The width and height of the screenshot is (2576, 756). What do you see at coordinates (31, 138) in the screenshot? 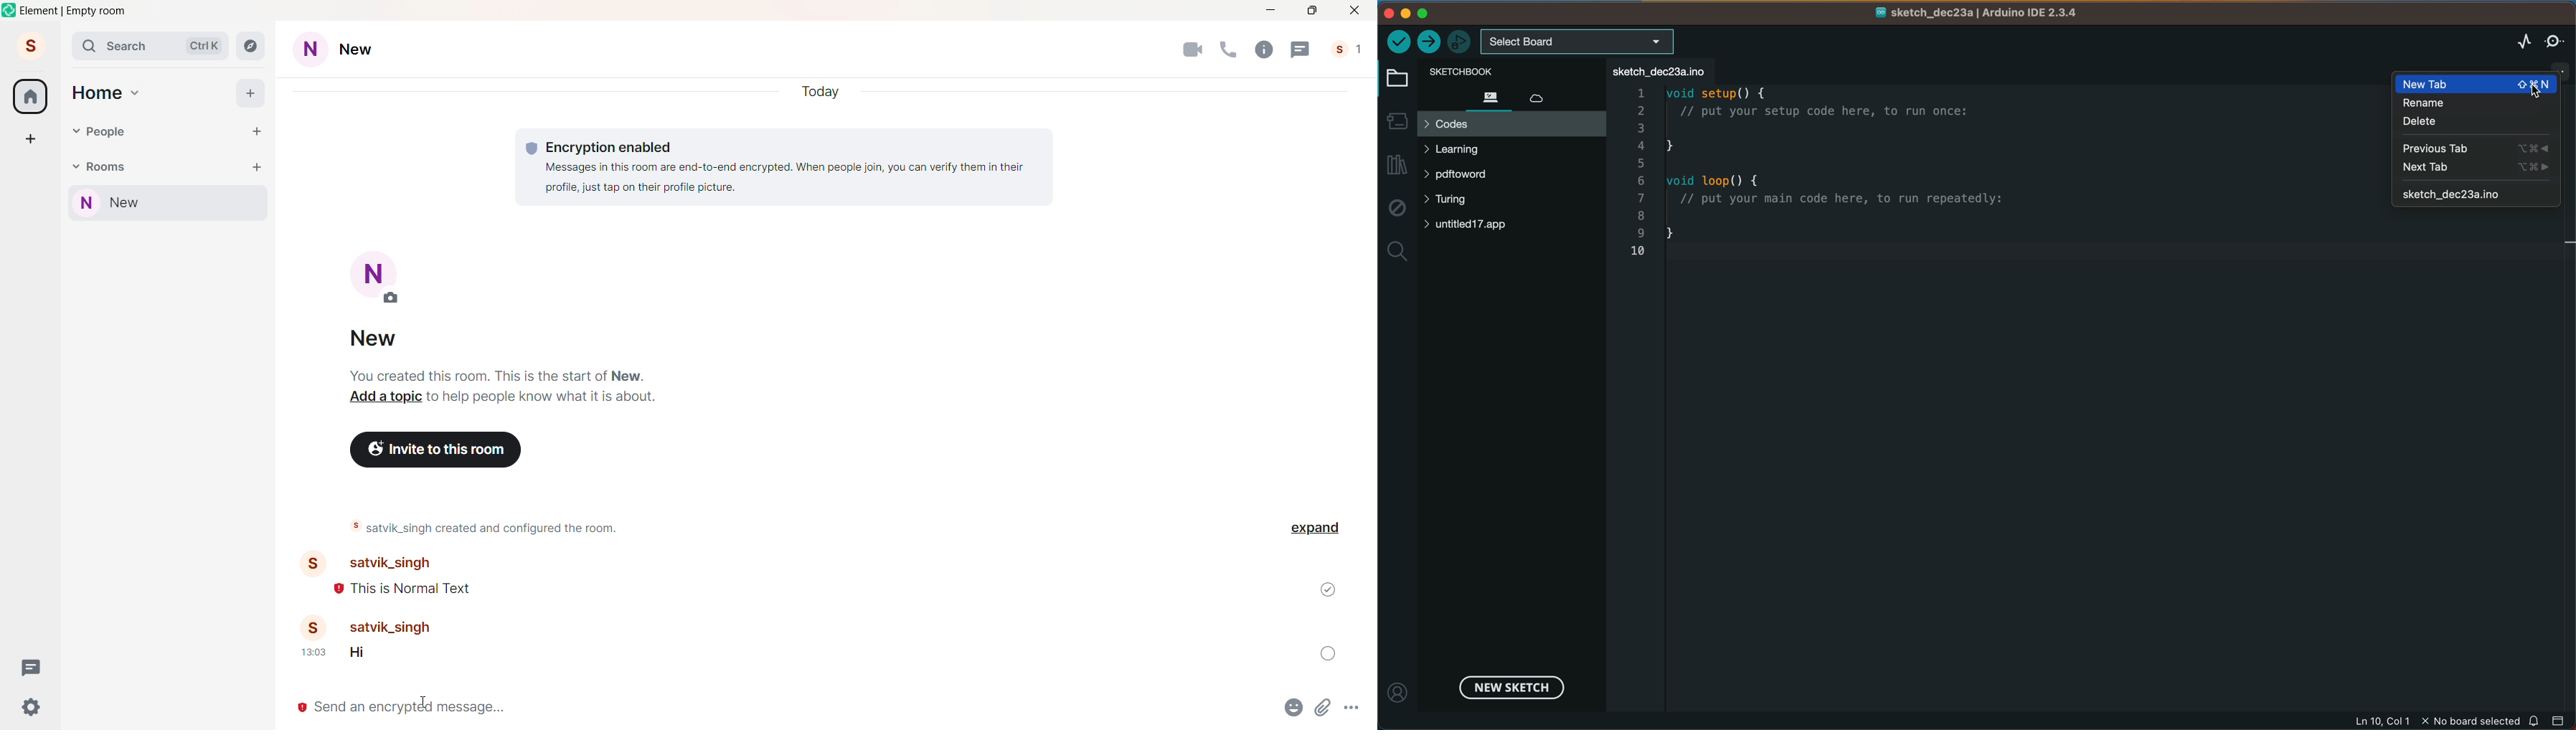
I see `Create a Space` at bounding box center [31, 138].